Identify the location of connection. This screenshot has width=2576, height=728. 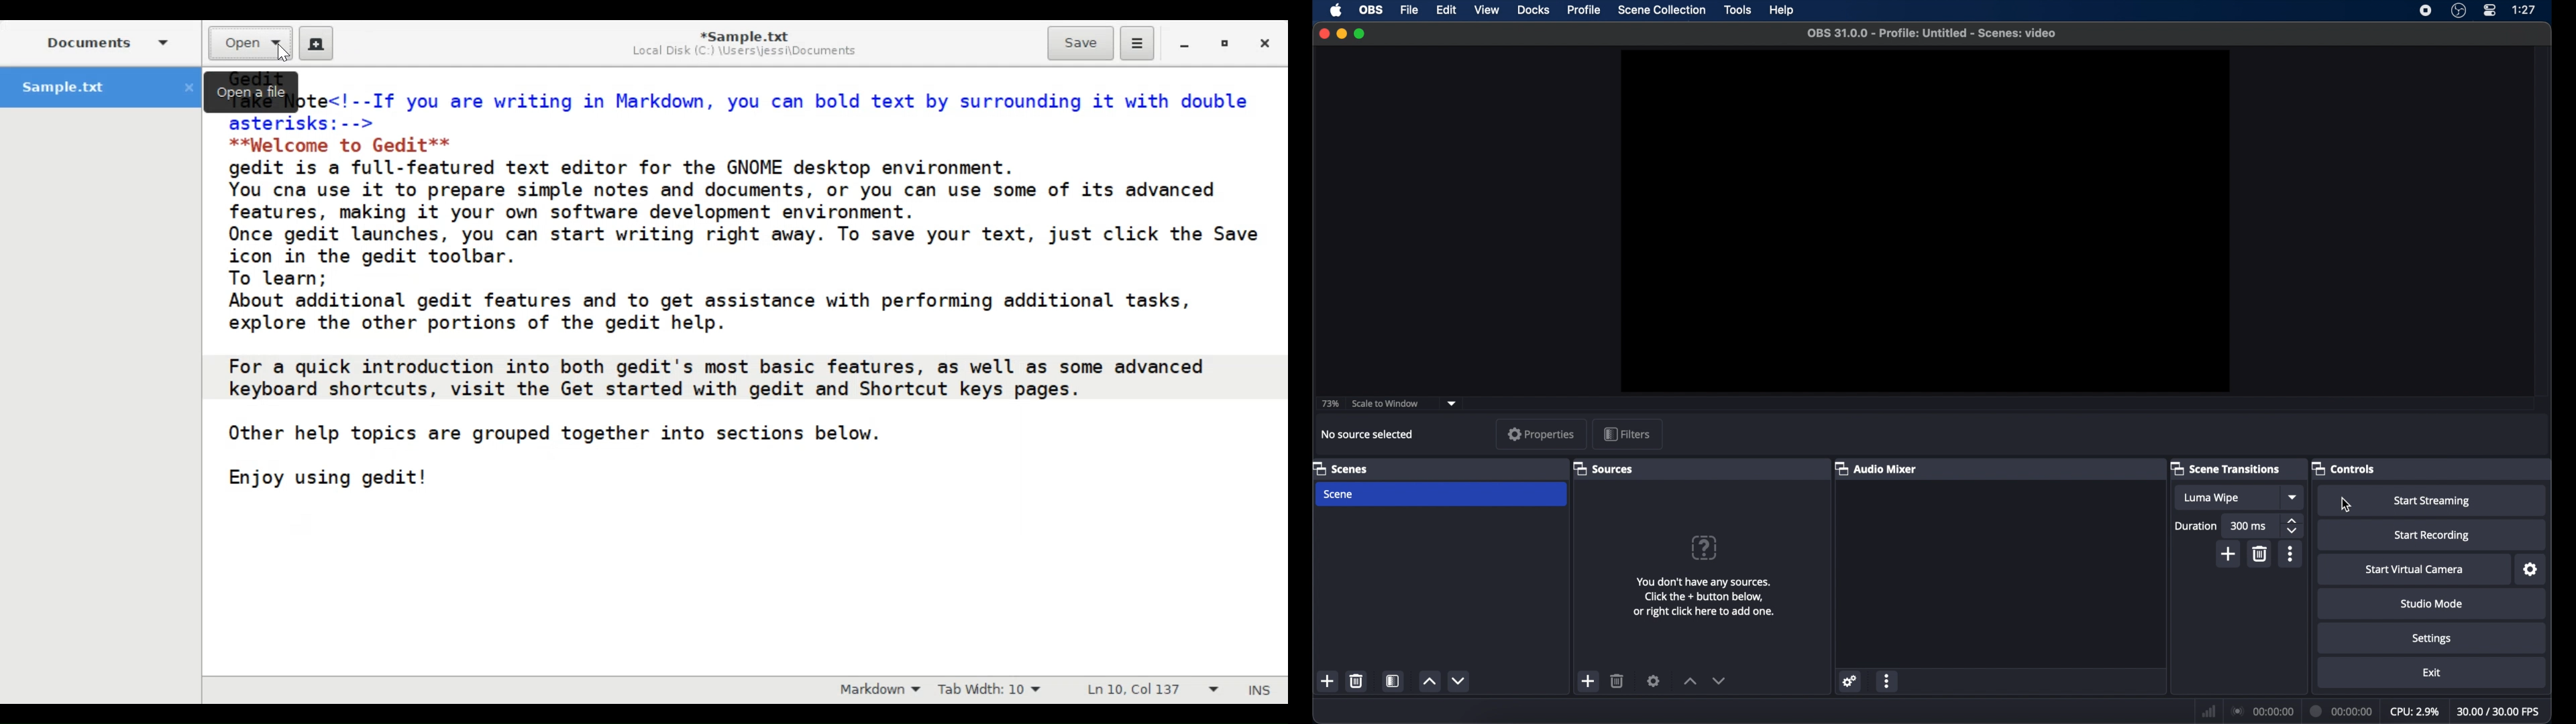
(2263, 712).